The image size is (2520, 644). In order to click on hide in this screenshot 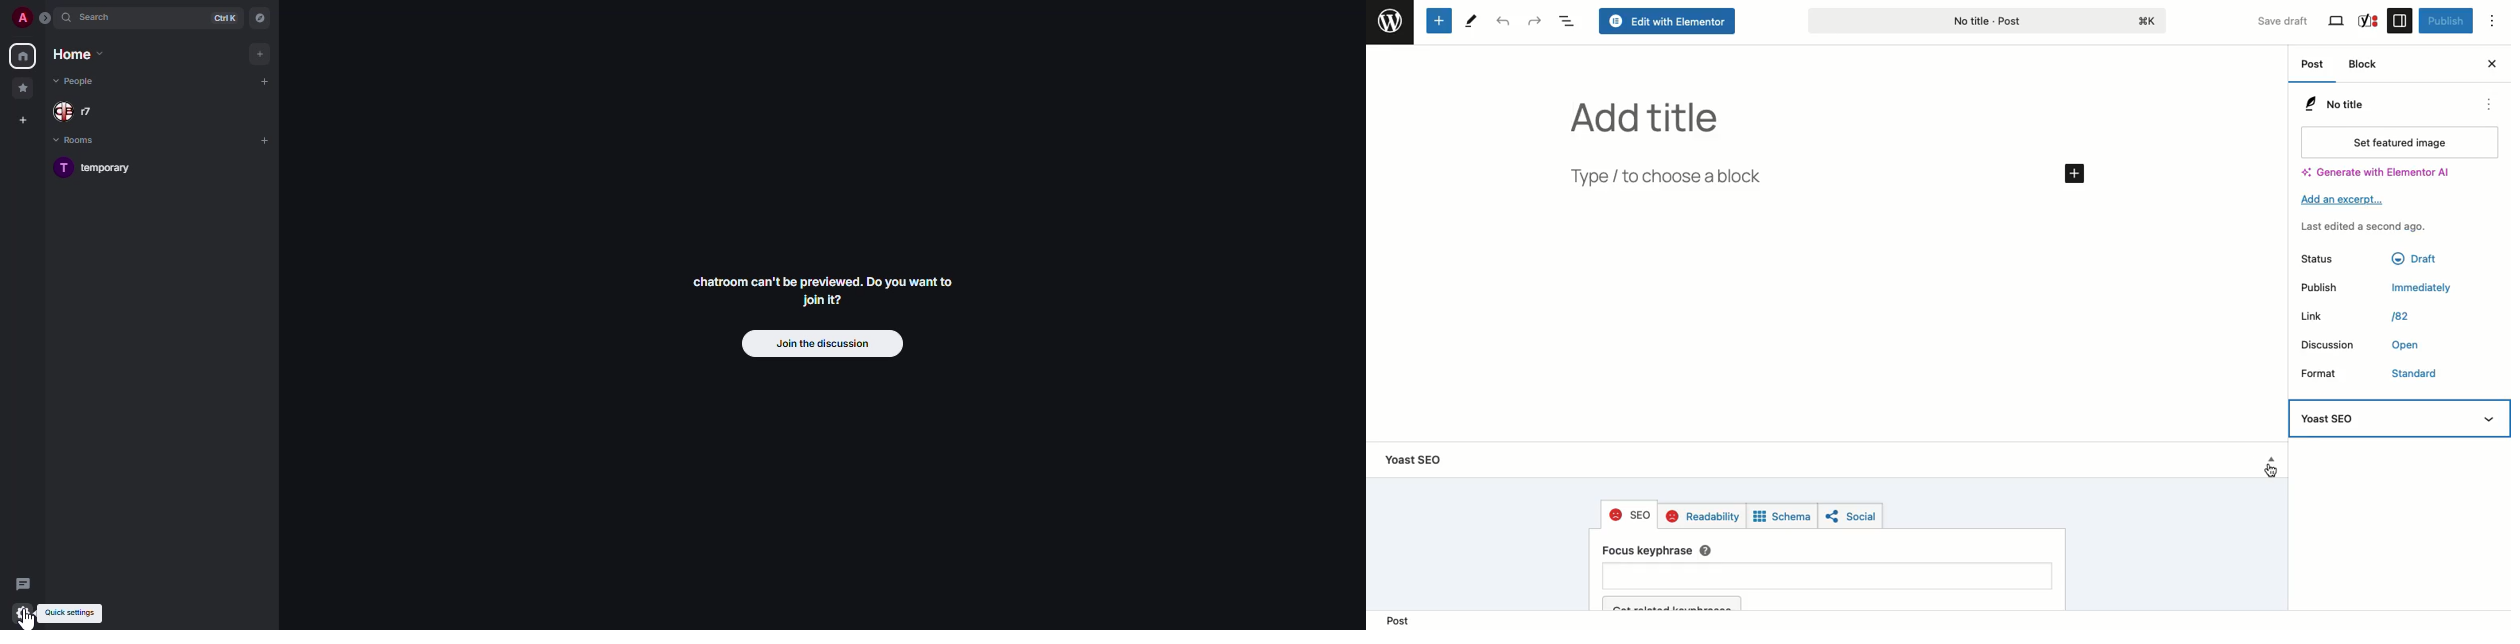, I will do `click(2491, 418)`.